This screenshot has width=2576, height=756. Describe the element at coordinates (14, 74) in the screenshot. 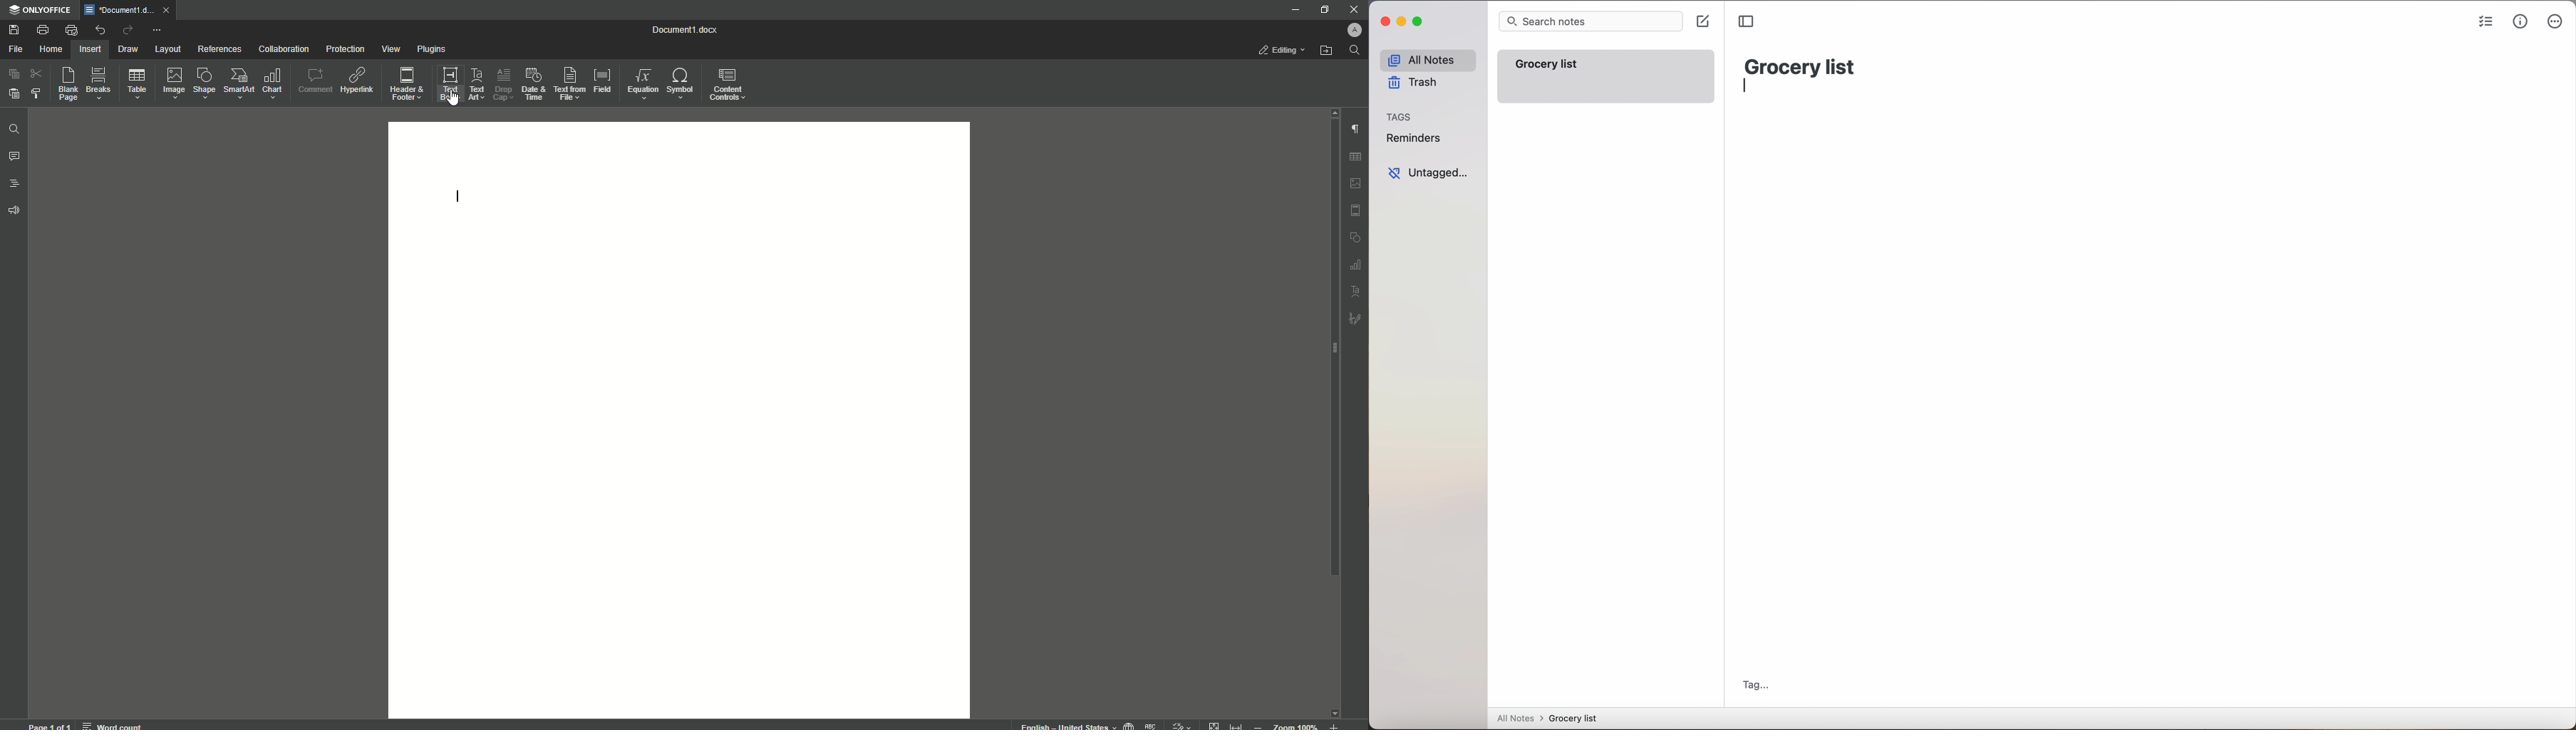

I see `Copy` at that location.